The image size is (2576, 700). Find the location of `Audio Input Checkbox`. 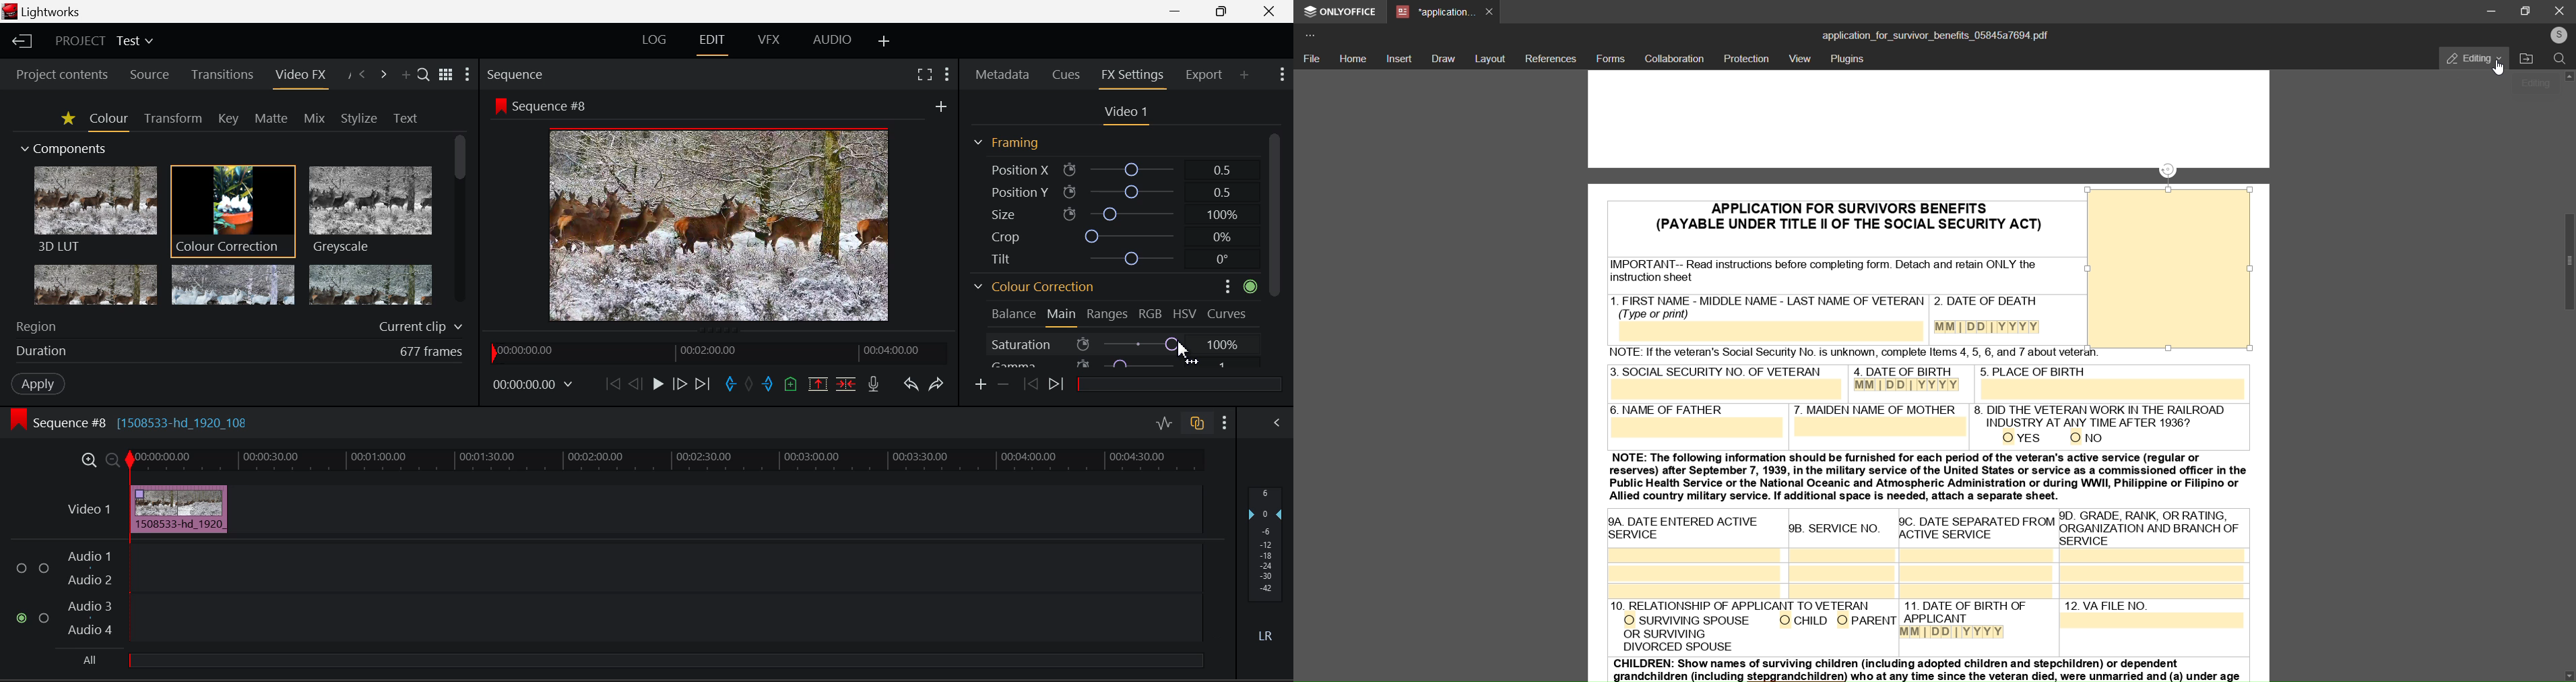

Audio Input Checkbox is located at coordinates (44, 617).